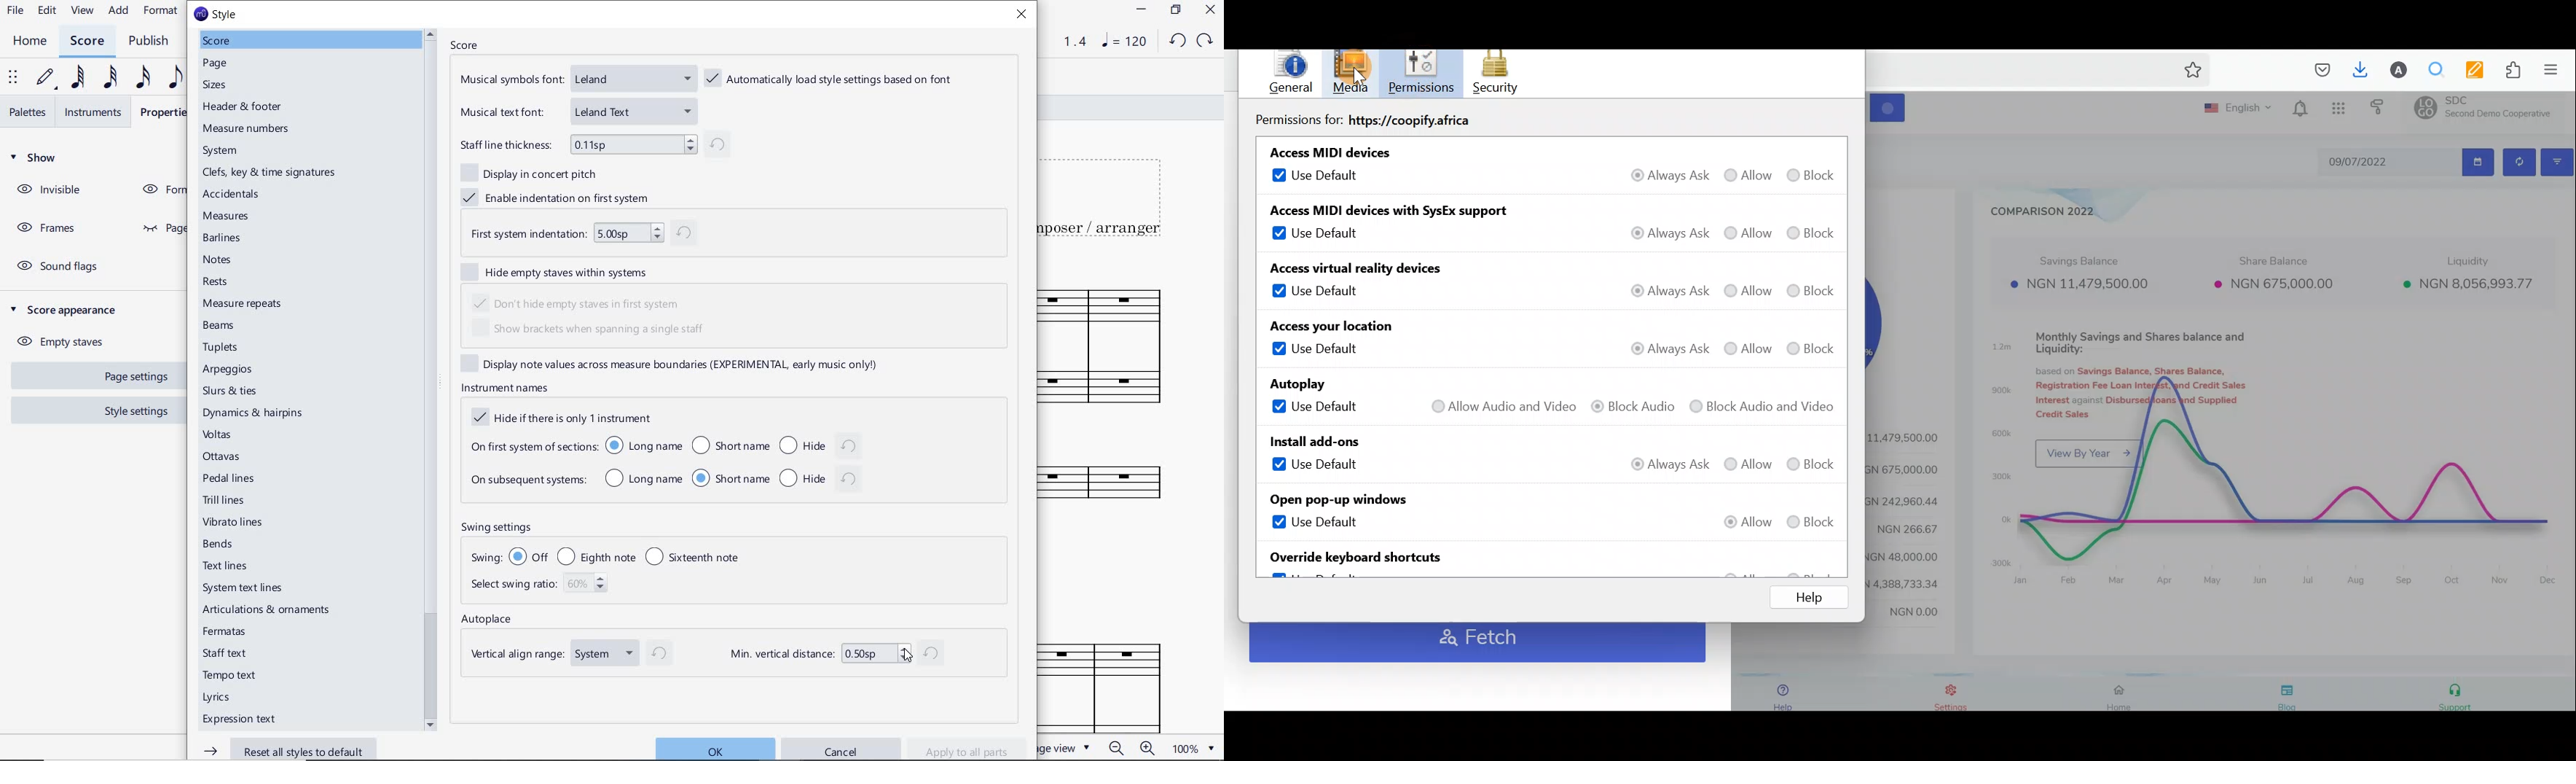 The width and height of the screenshot is (2576, 784). What do you see at coordinates (1814, 290) in the screenshot?
I see `Block` at bounding box center [1814, 290].